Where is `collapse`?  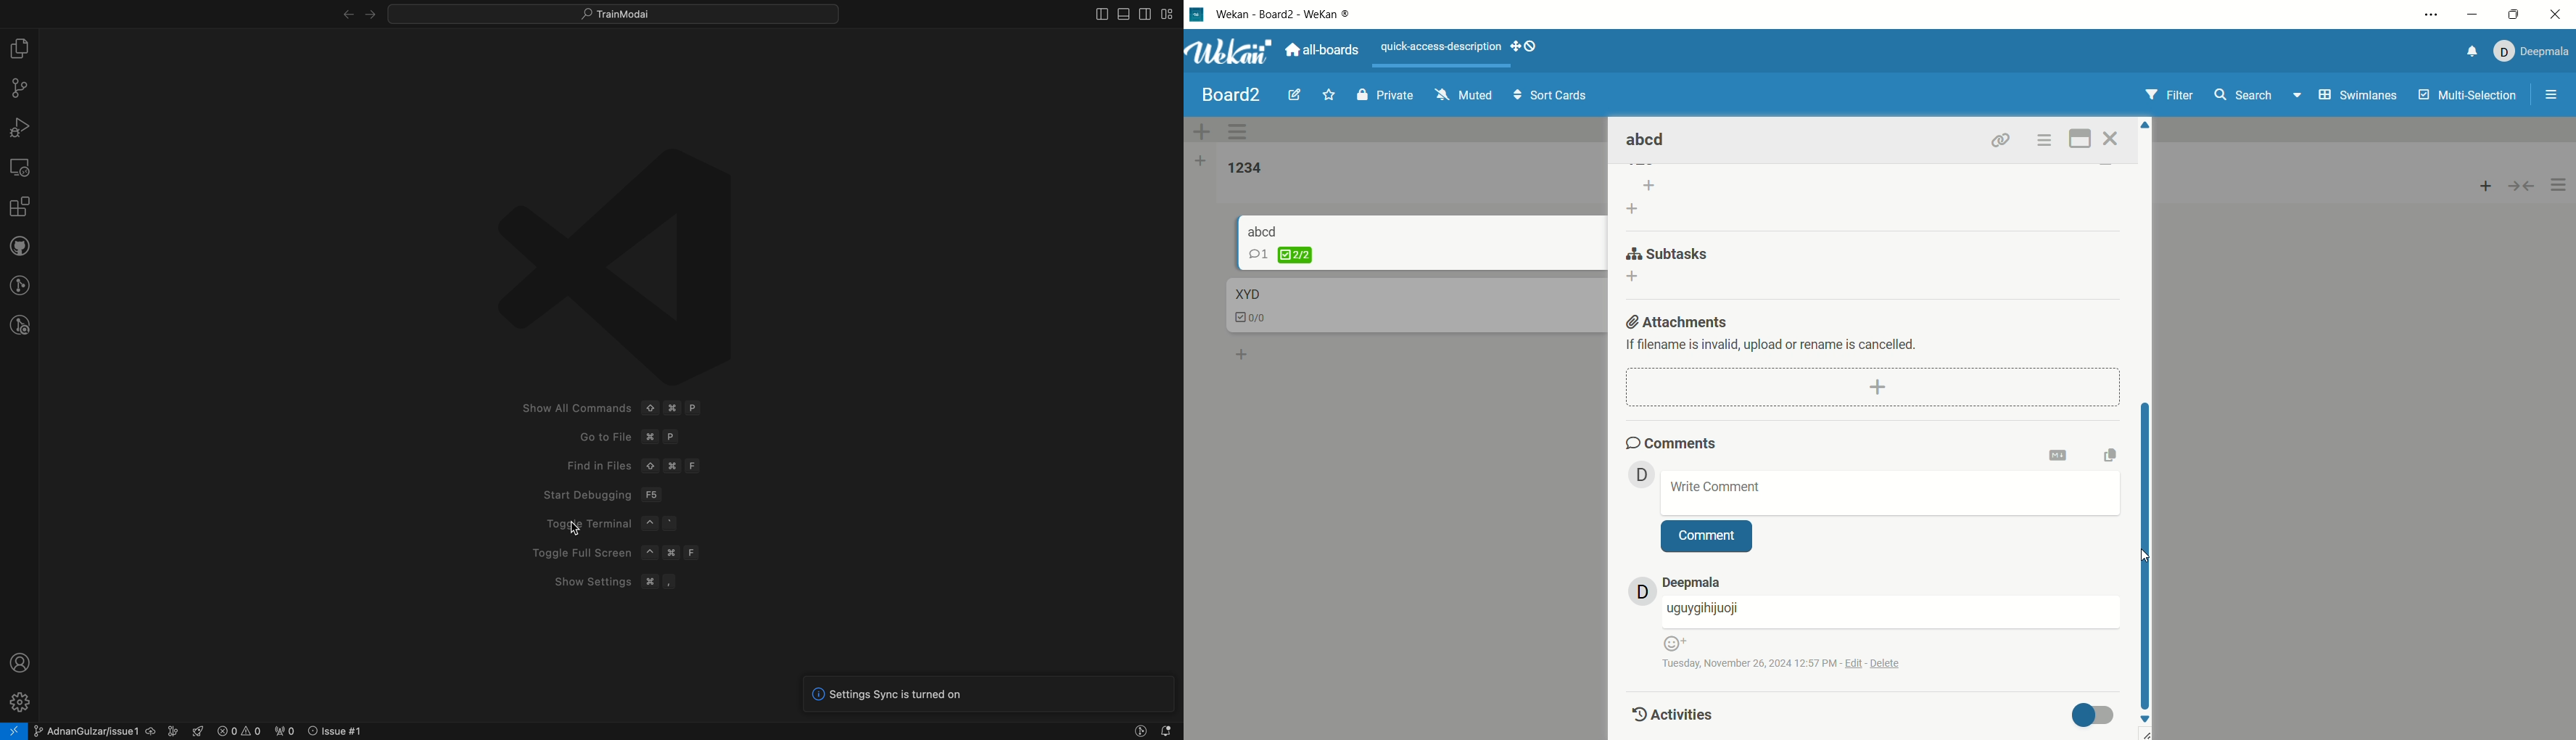
collapse is located at coordinates (2527, 184).